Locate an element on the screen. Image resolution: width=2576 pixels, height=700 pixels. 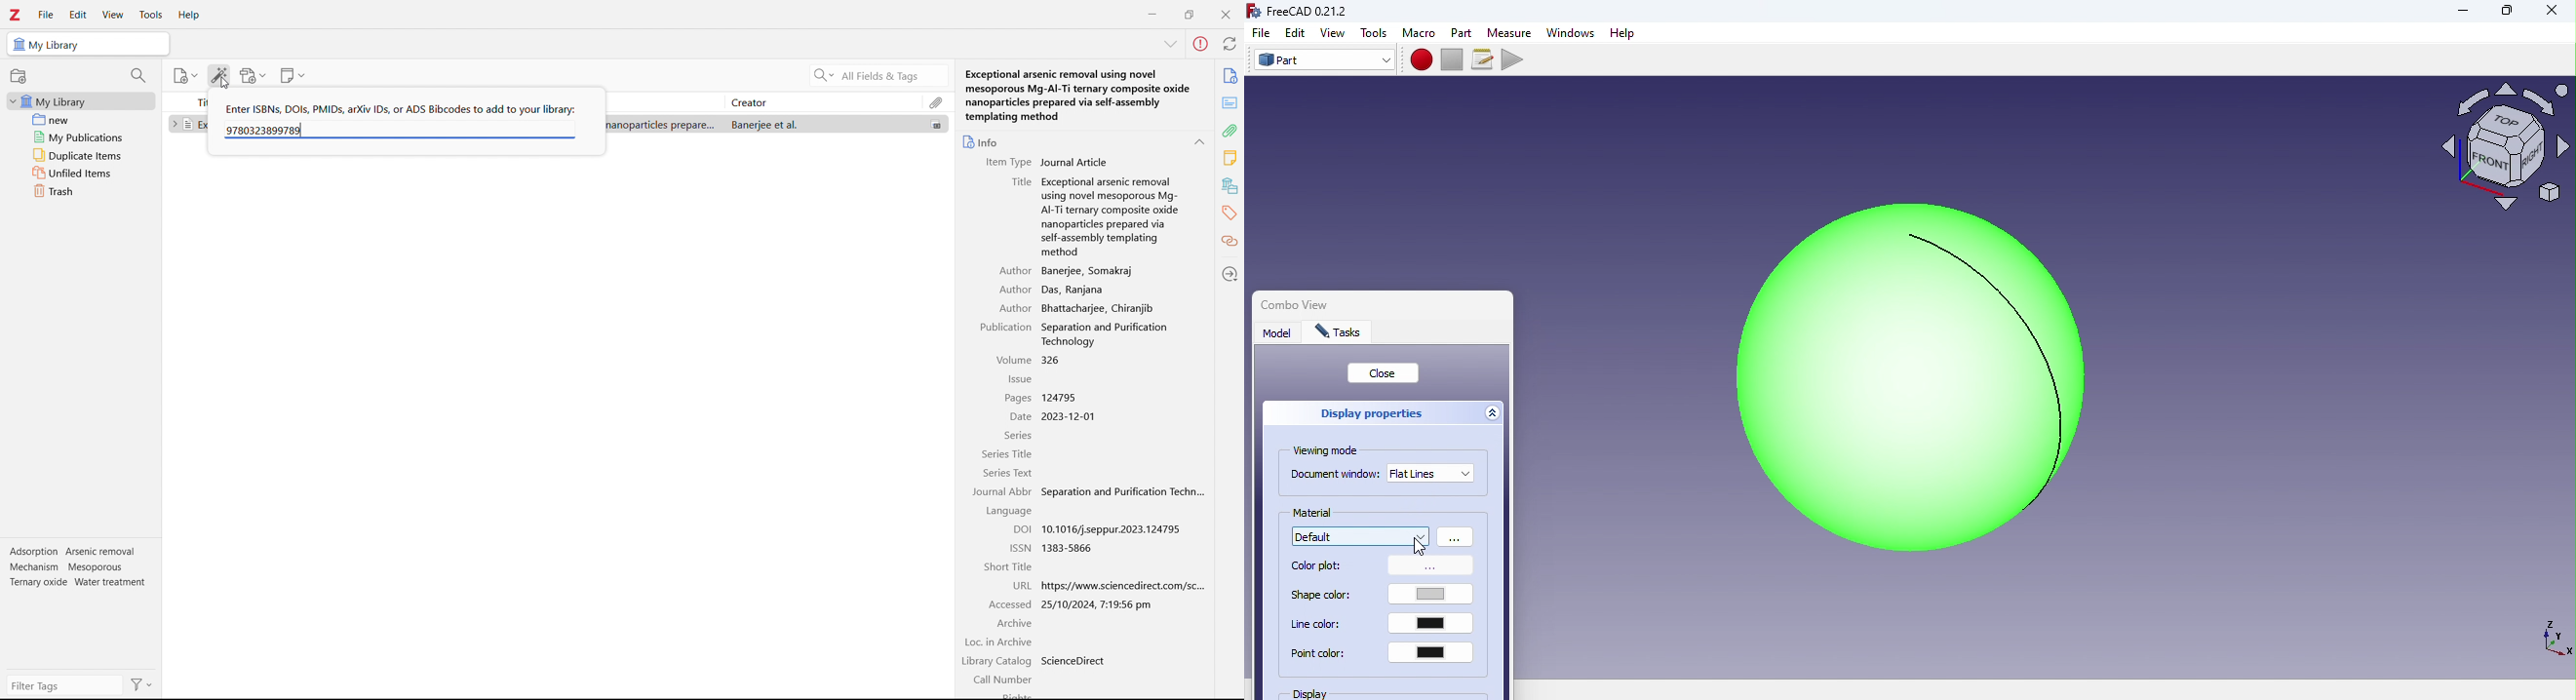
Exceptional arsenic removal using novel Mesoporous Mg-Al-Ti ternary composite oxides nanoparticles prepared via Self-Assembly templating method is located at coordinates (1112, 216).